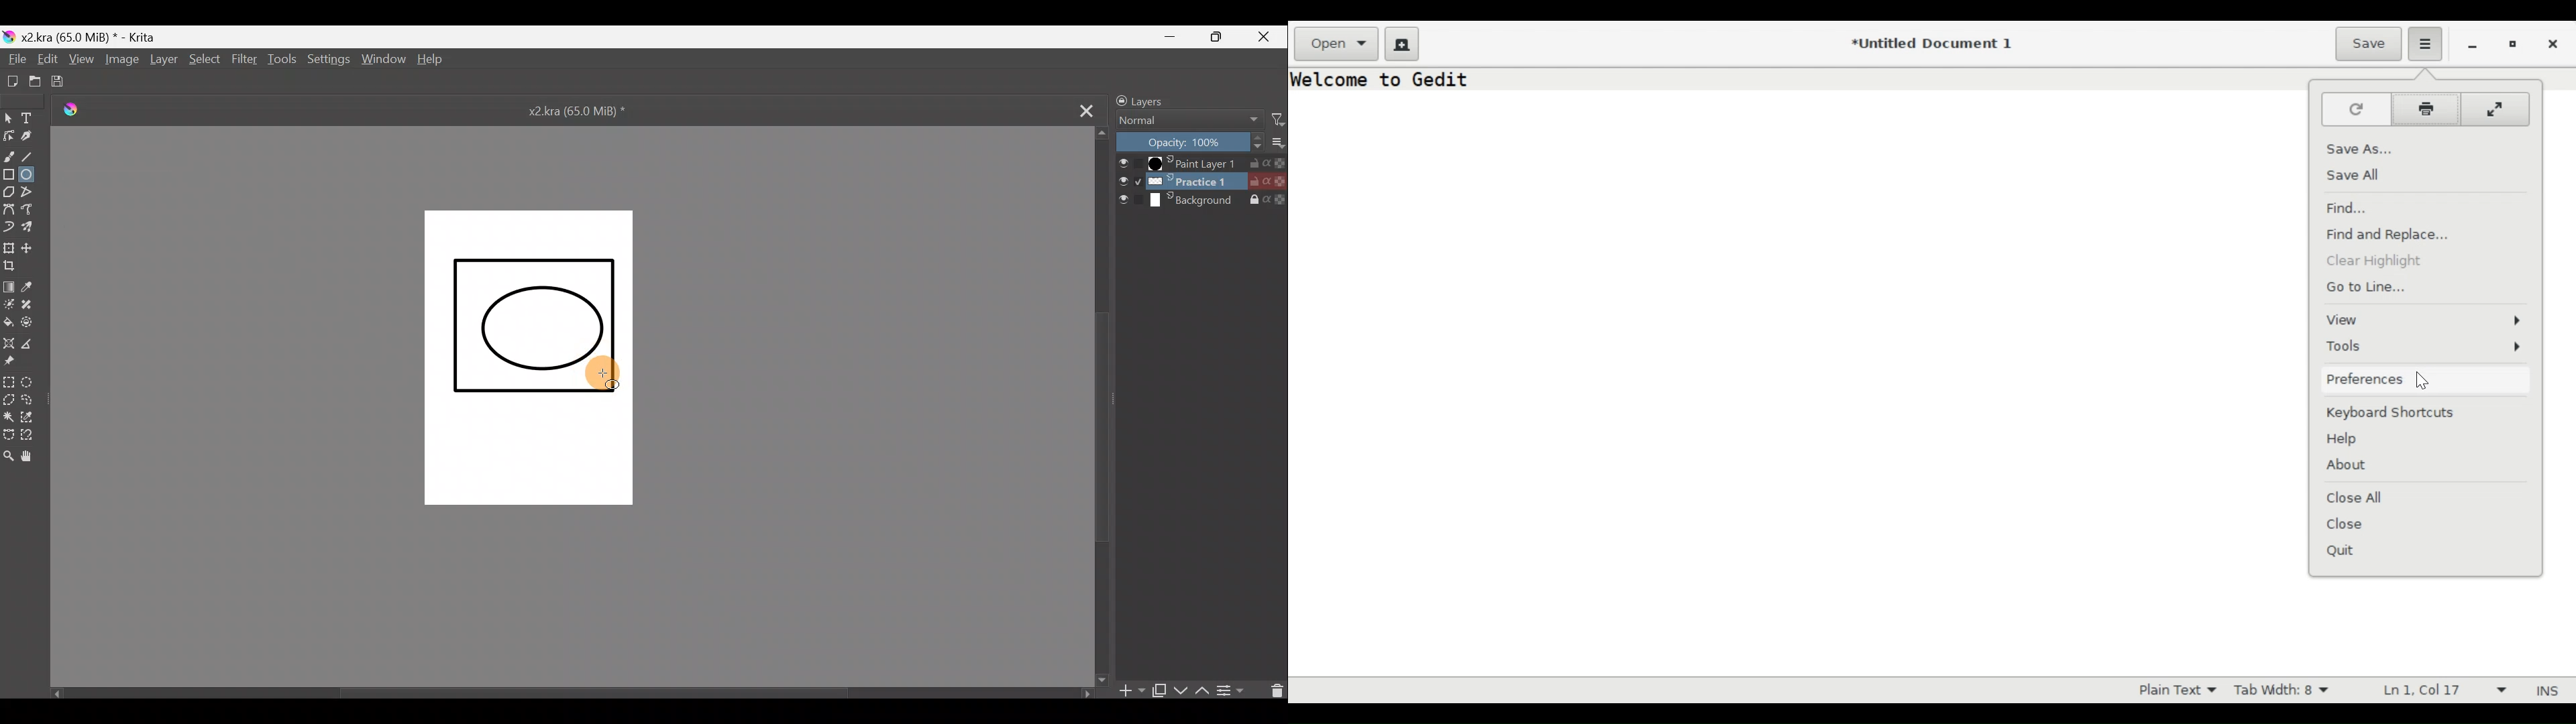  Describe the element at coordinates (8, 415) in the screenshot. I see `Contiguous selection tool` at that location.